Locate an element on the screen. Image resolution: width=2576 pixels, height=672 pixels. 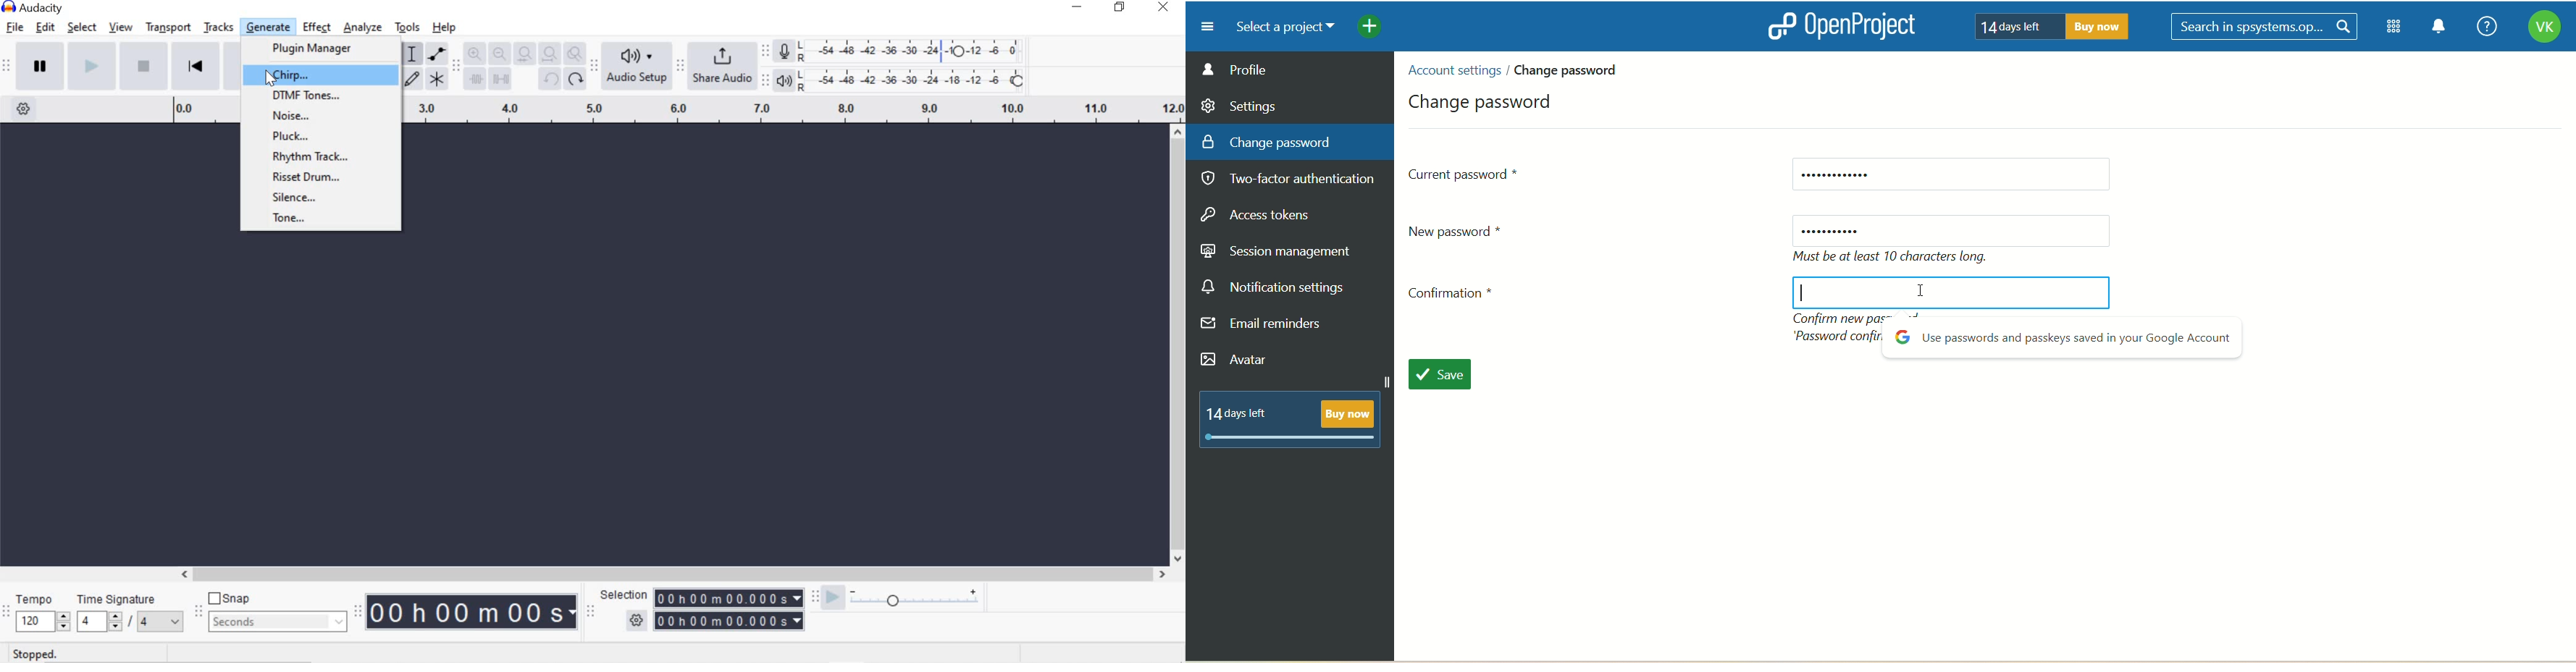
Plugin manager is located at coordinates (320, 49).